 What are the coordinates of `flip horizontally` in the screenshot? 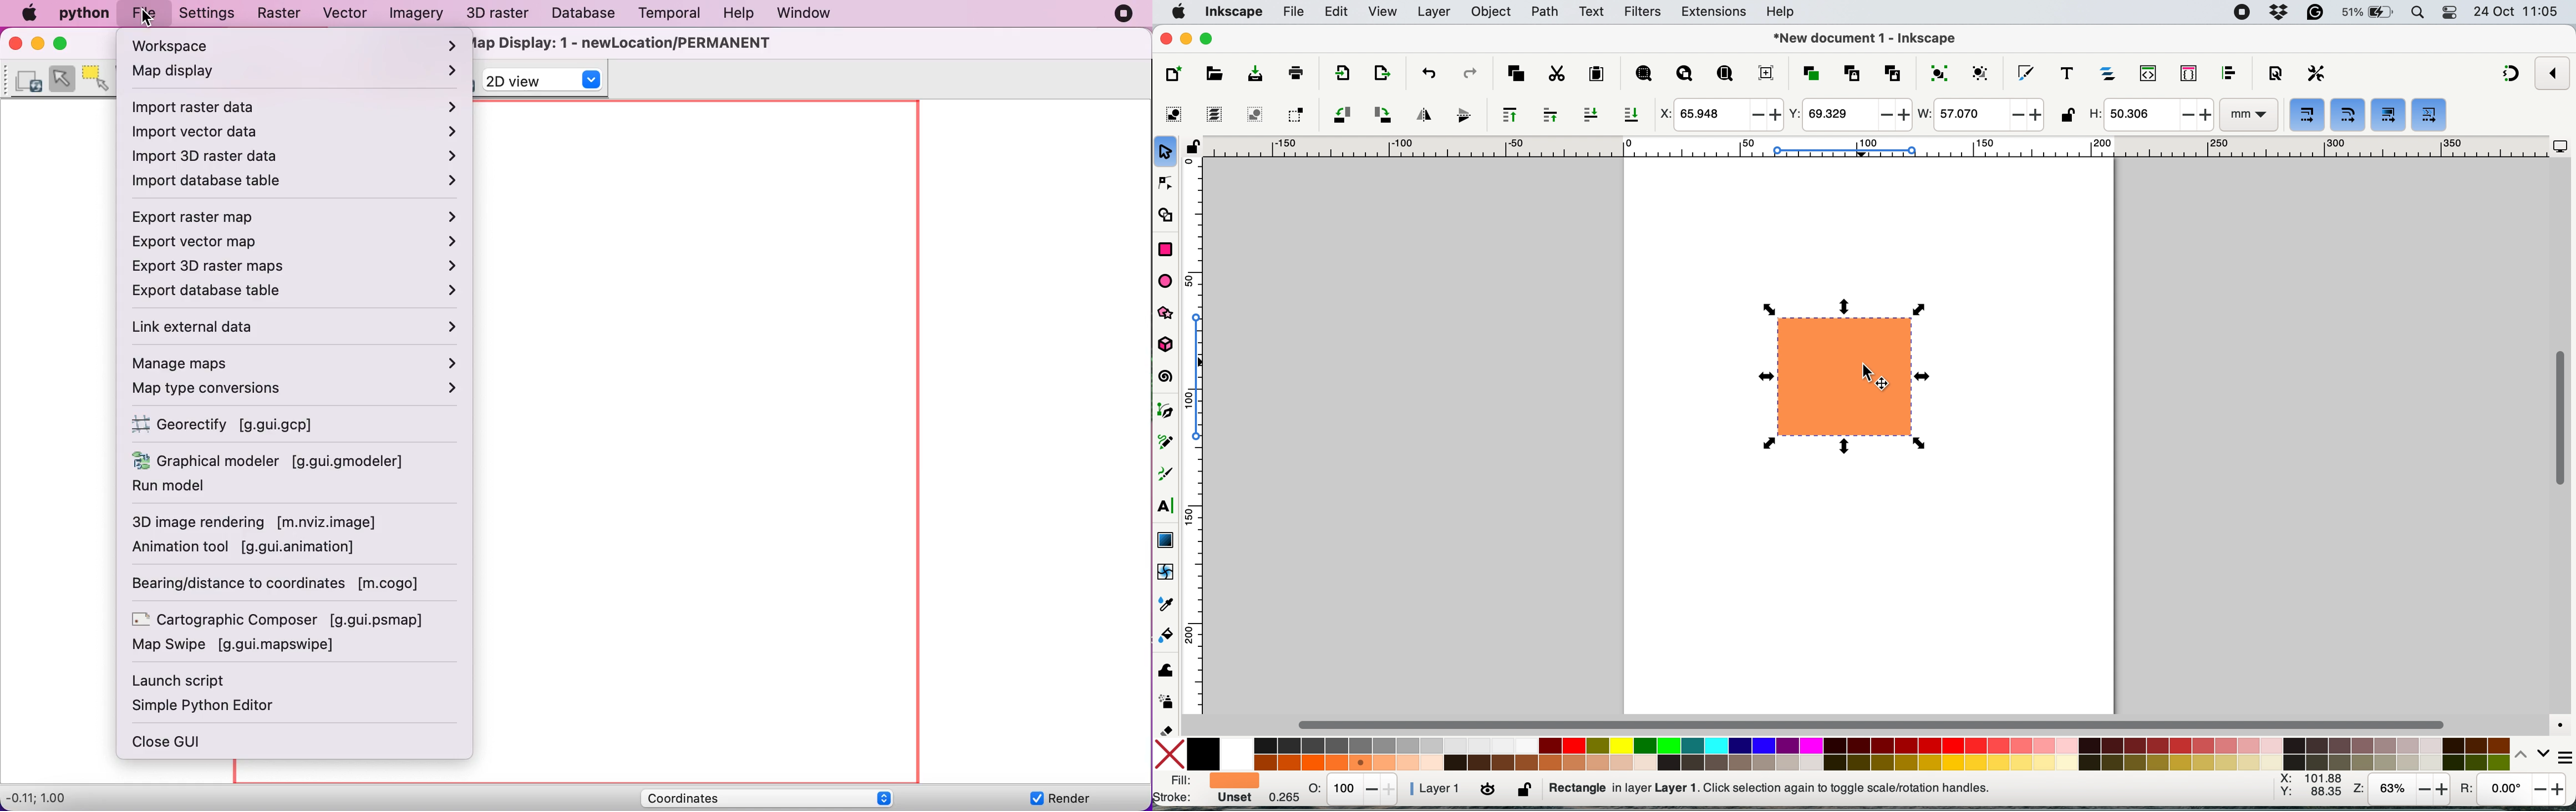 It's located at (1421, 114).